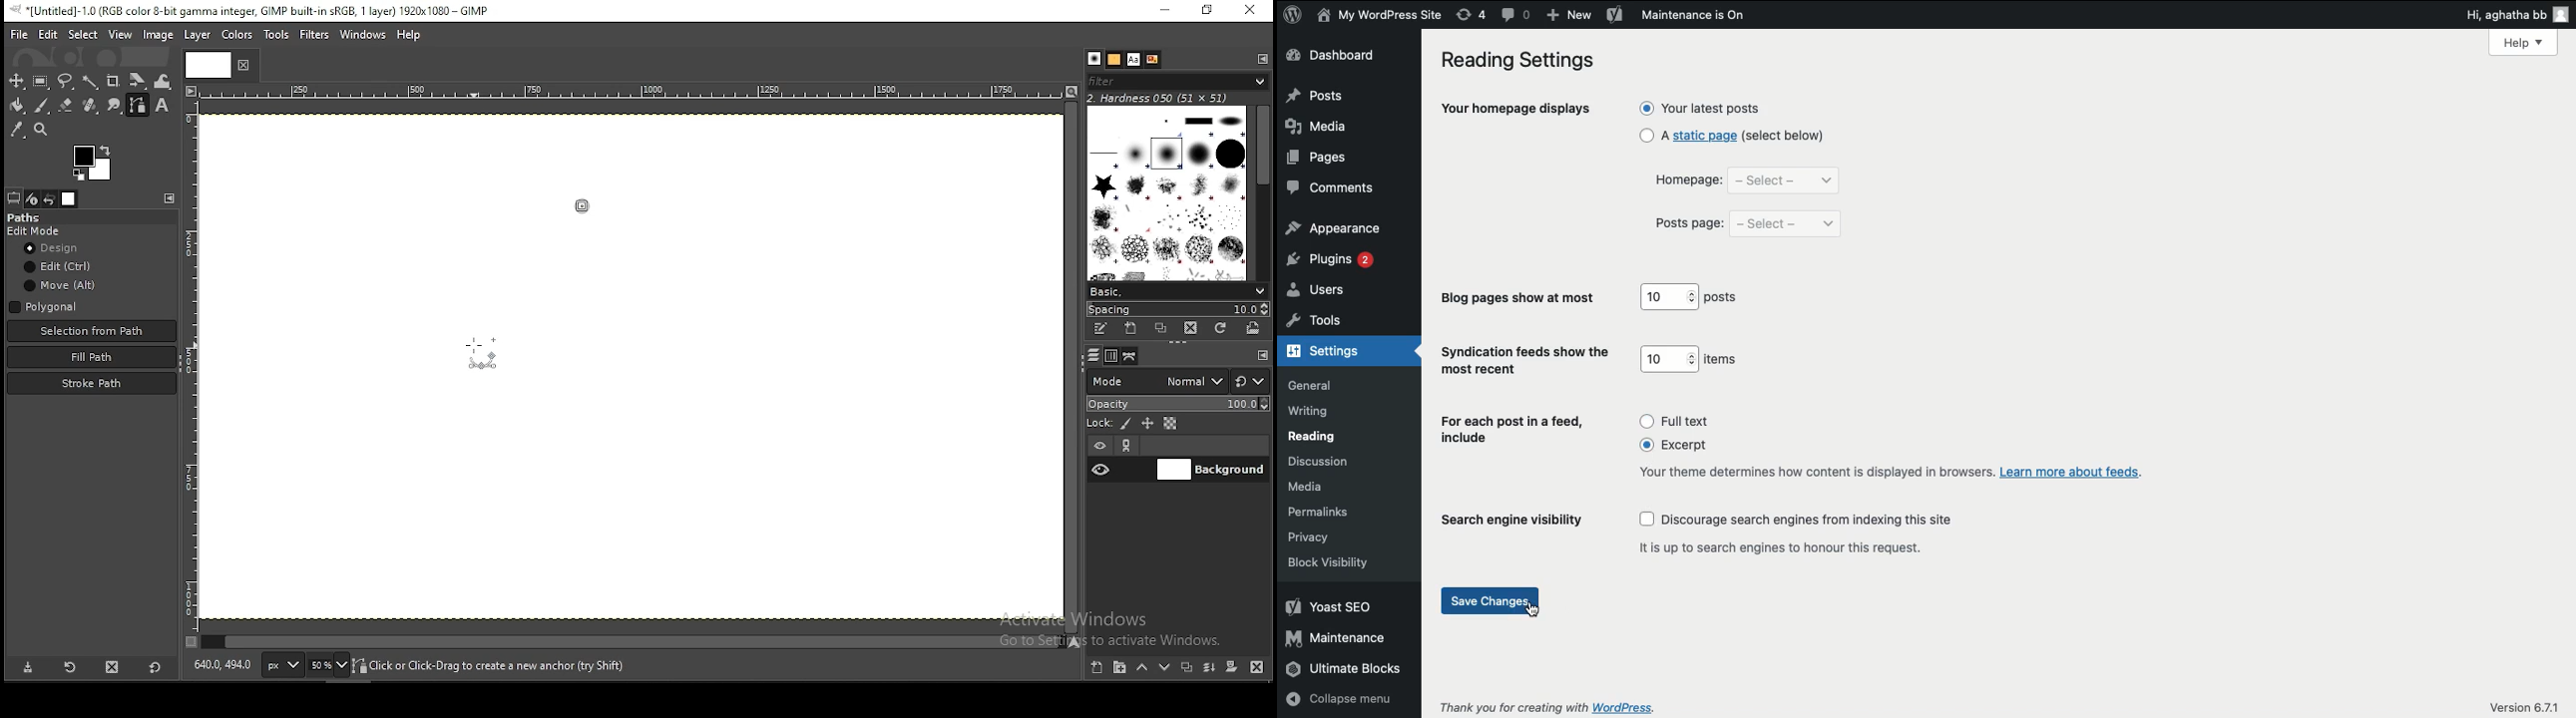 This screenshot has width=2576, height=728. Describe the element at coordinates (56, 247) in the screenshot. I see `design` at that location.